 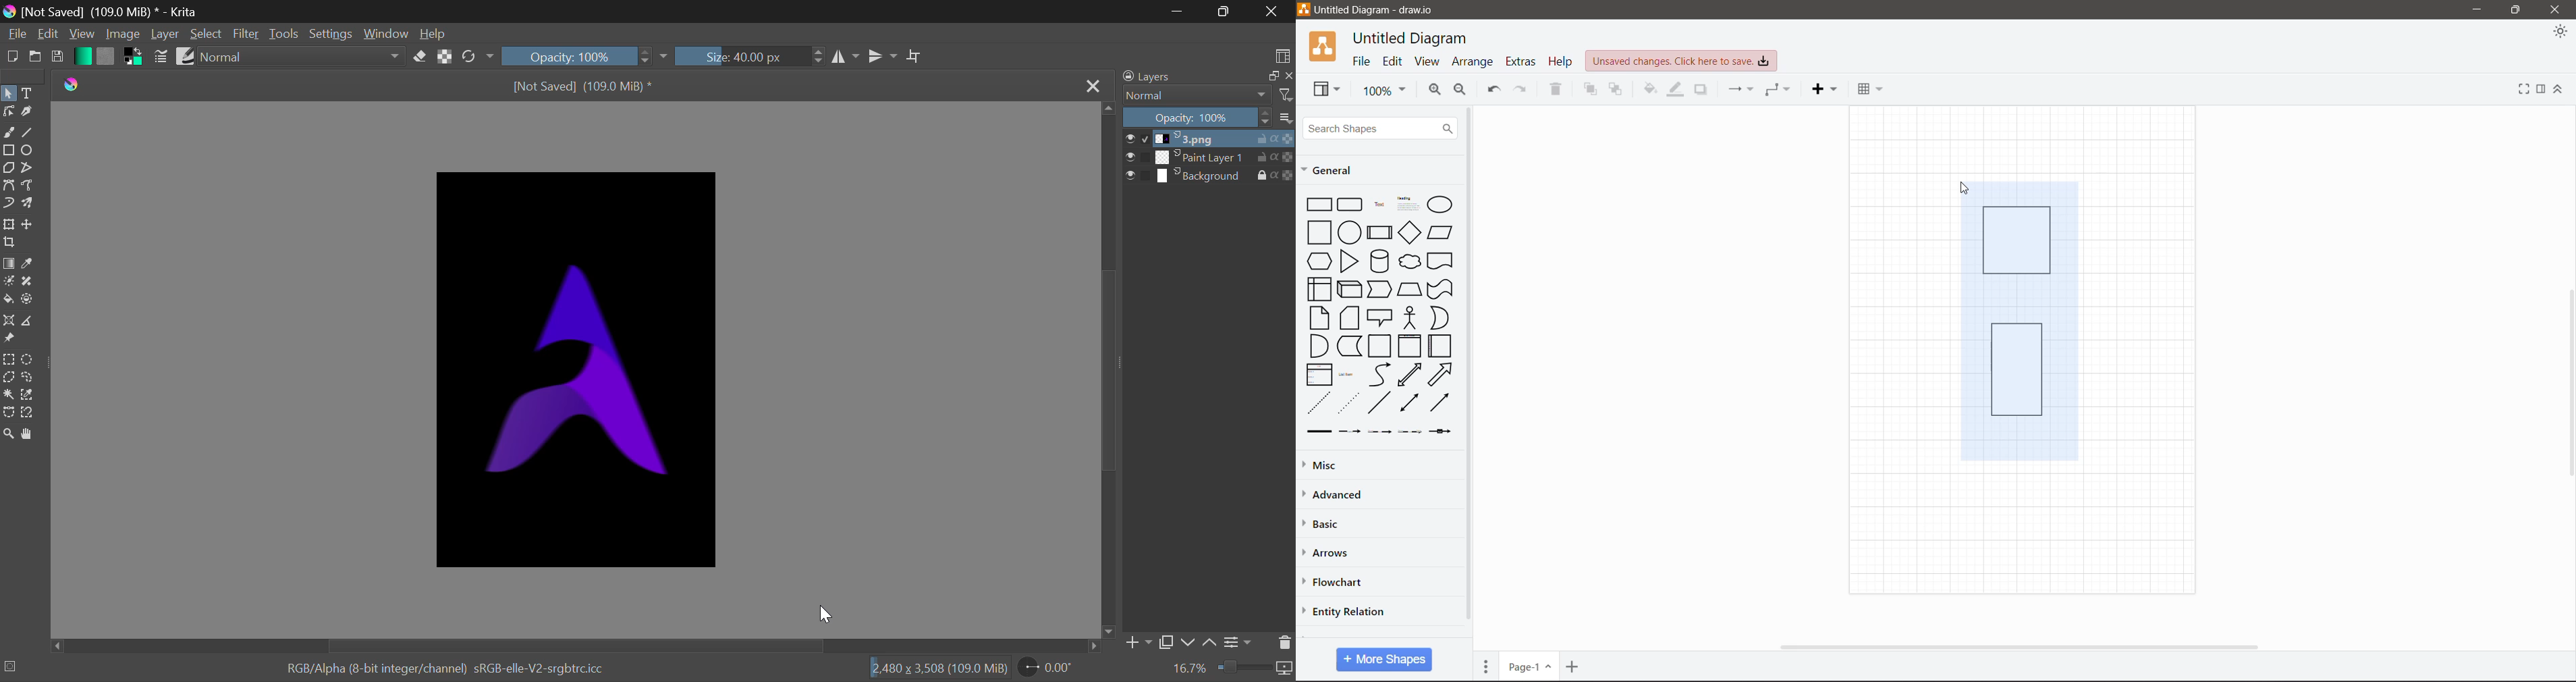 I want to click on Search Shapes, so click(x=1379, y=127).